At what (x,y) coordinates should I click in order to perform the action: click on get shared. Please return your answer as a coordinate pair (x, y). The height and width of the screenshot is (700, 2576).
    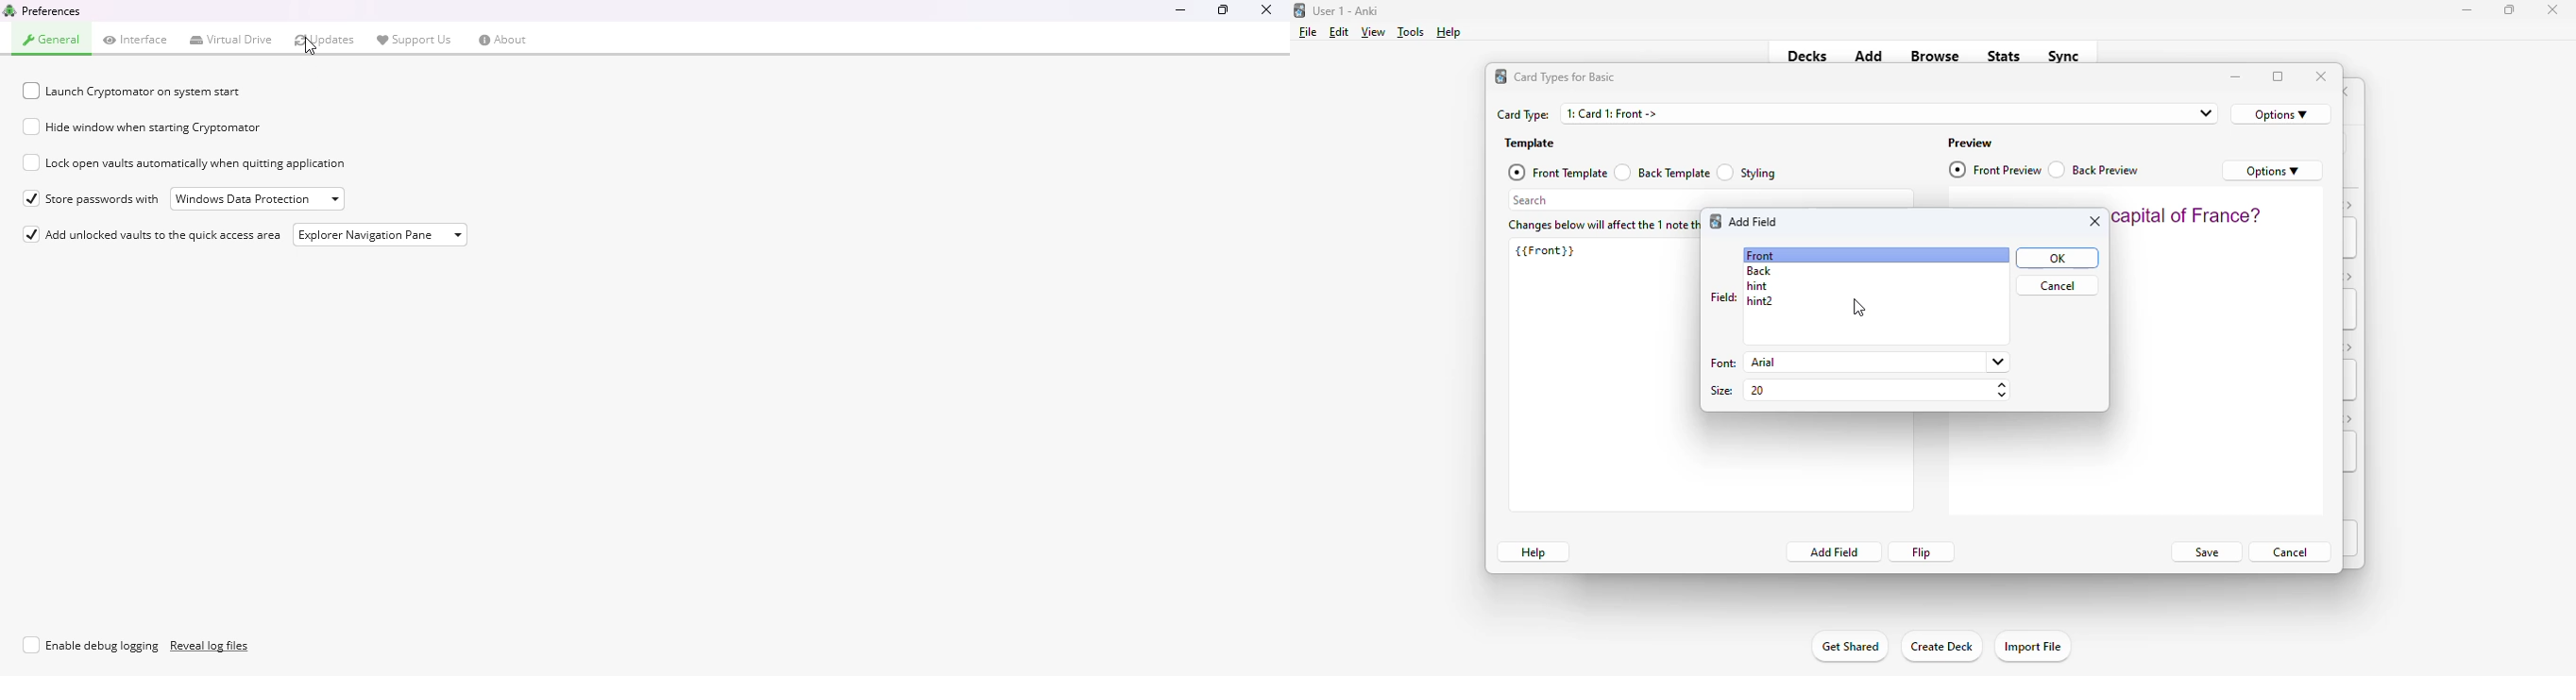
    Looking at the image, I should click on (1849, 646).